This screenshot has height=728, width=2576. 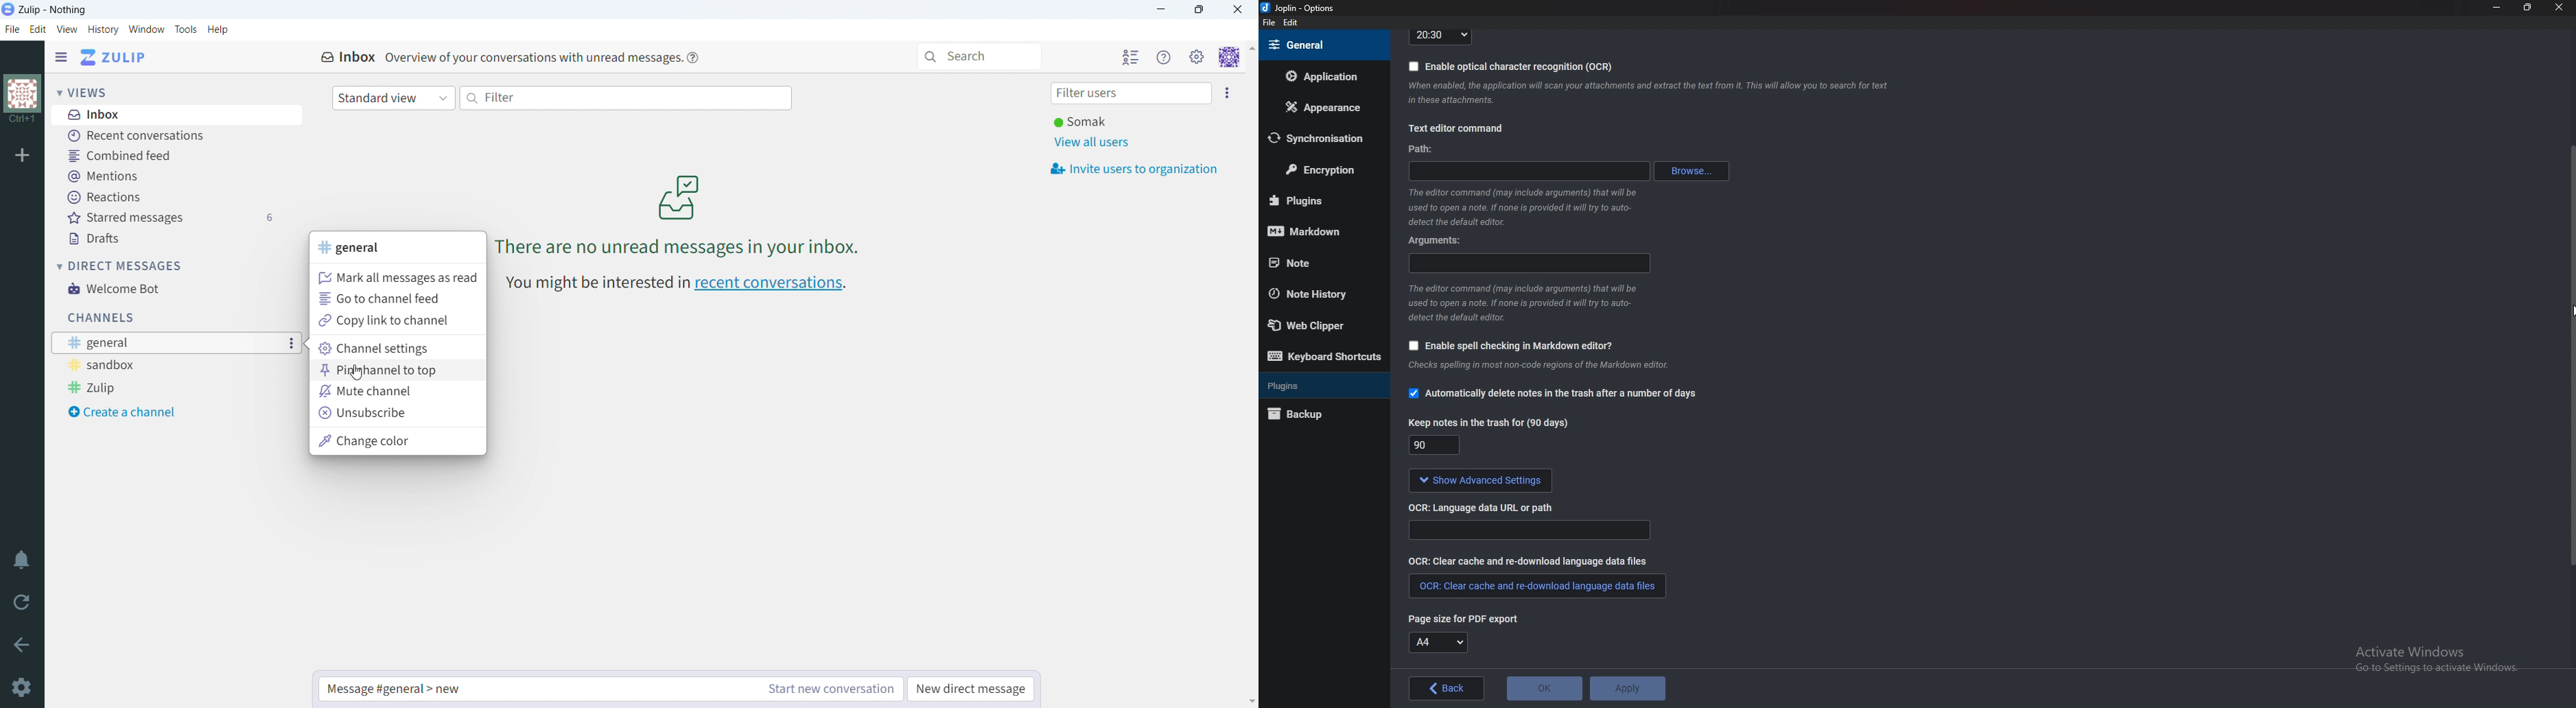 What do you see at coordinates (1487, 506) in the screenshot?
I see `O C R` at bounding box center [1487, 506].